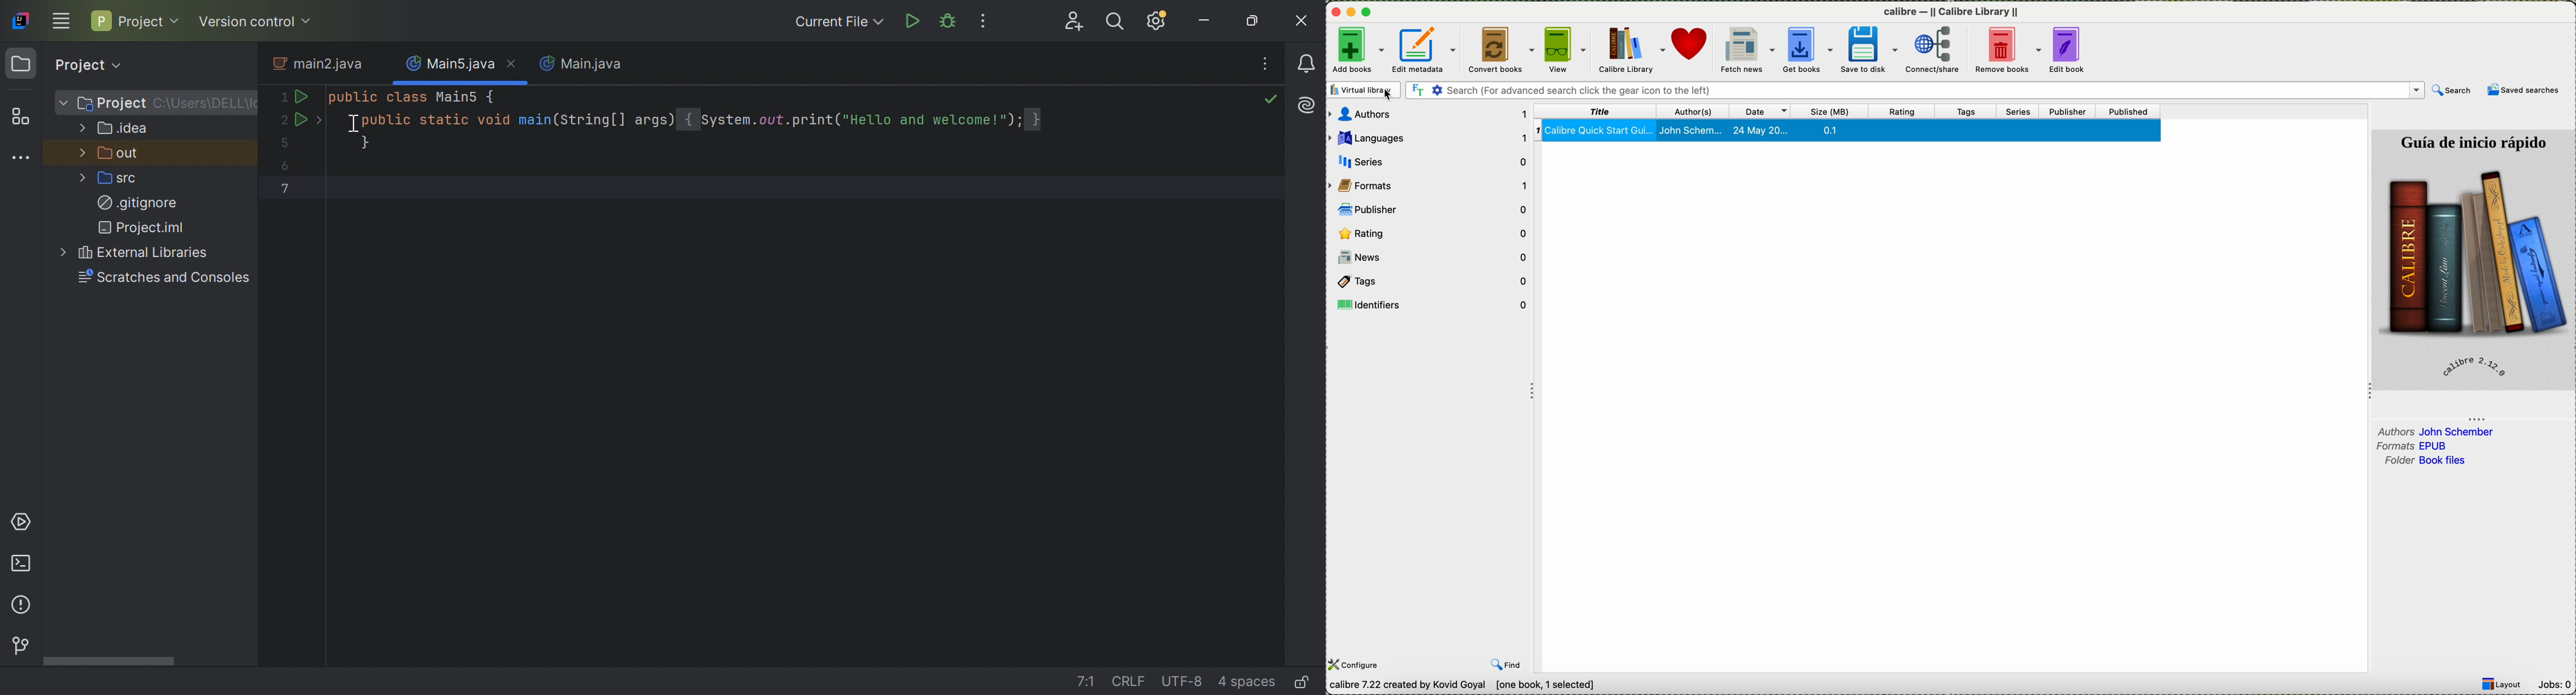 This screenshot has width=2576, height=700. I want to click on Folder icon, so click(20, 66).